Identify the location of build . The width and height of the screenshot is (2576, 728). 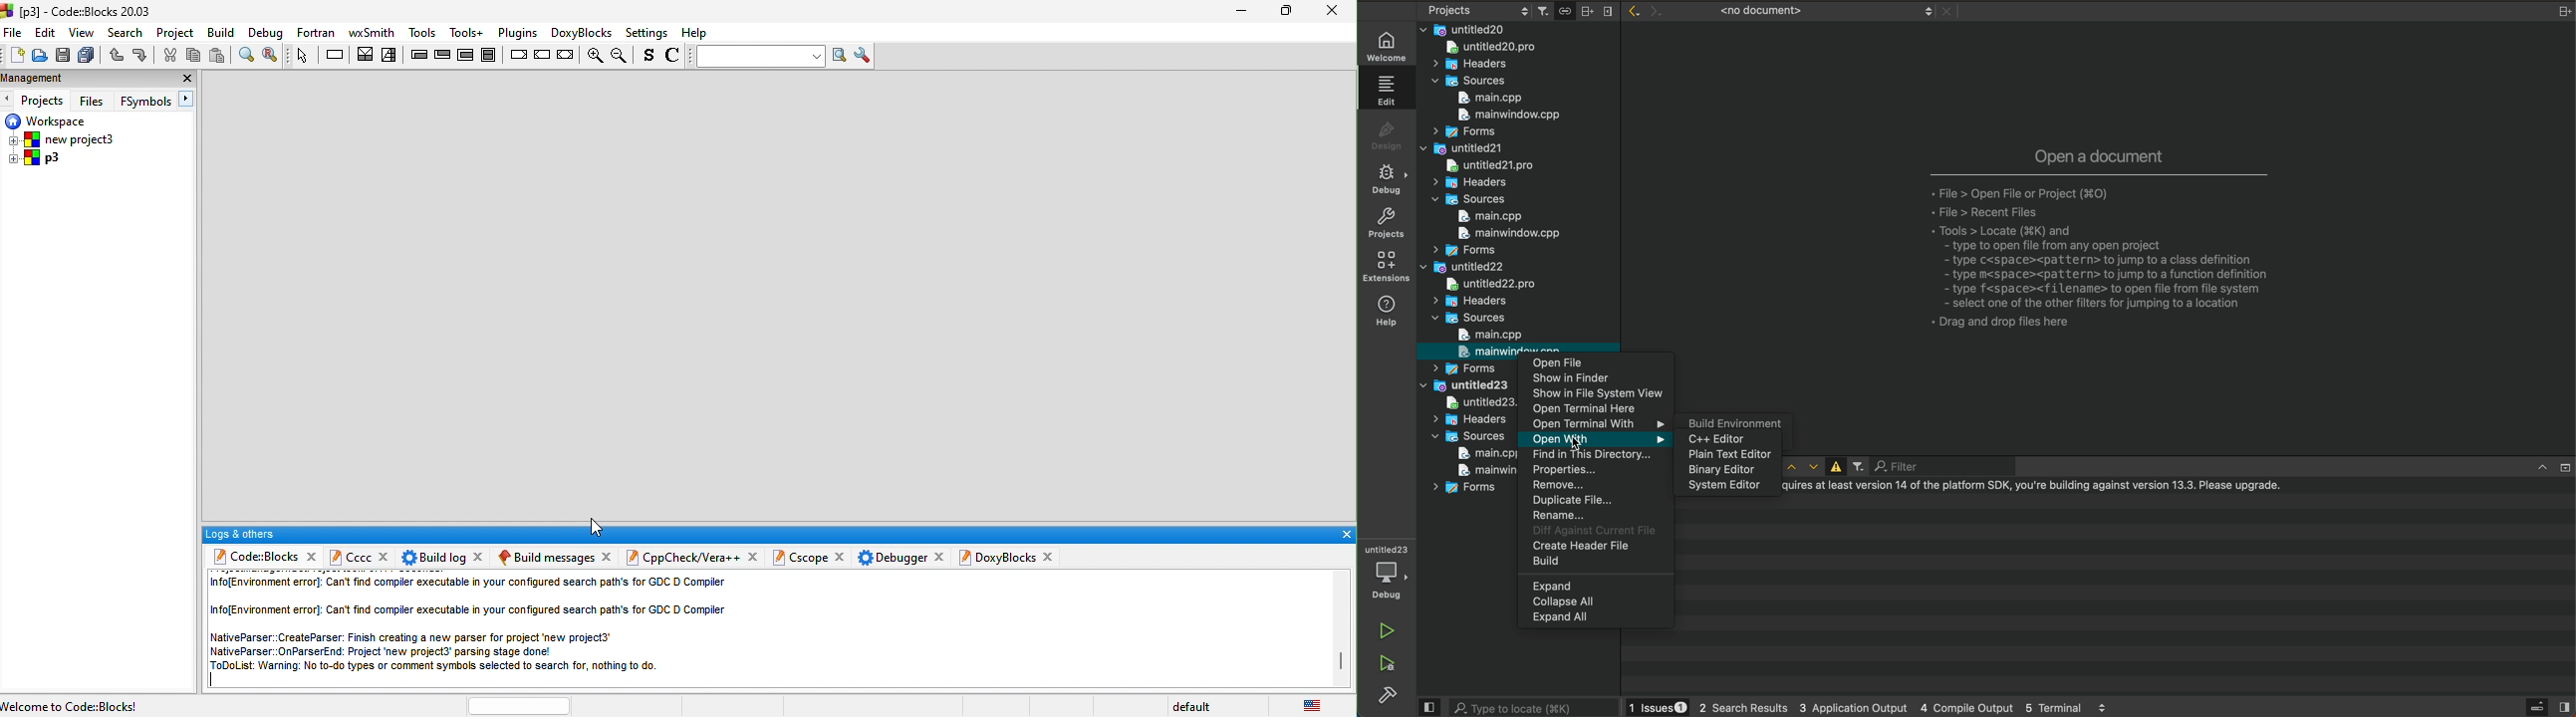
(1385, 695).